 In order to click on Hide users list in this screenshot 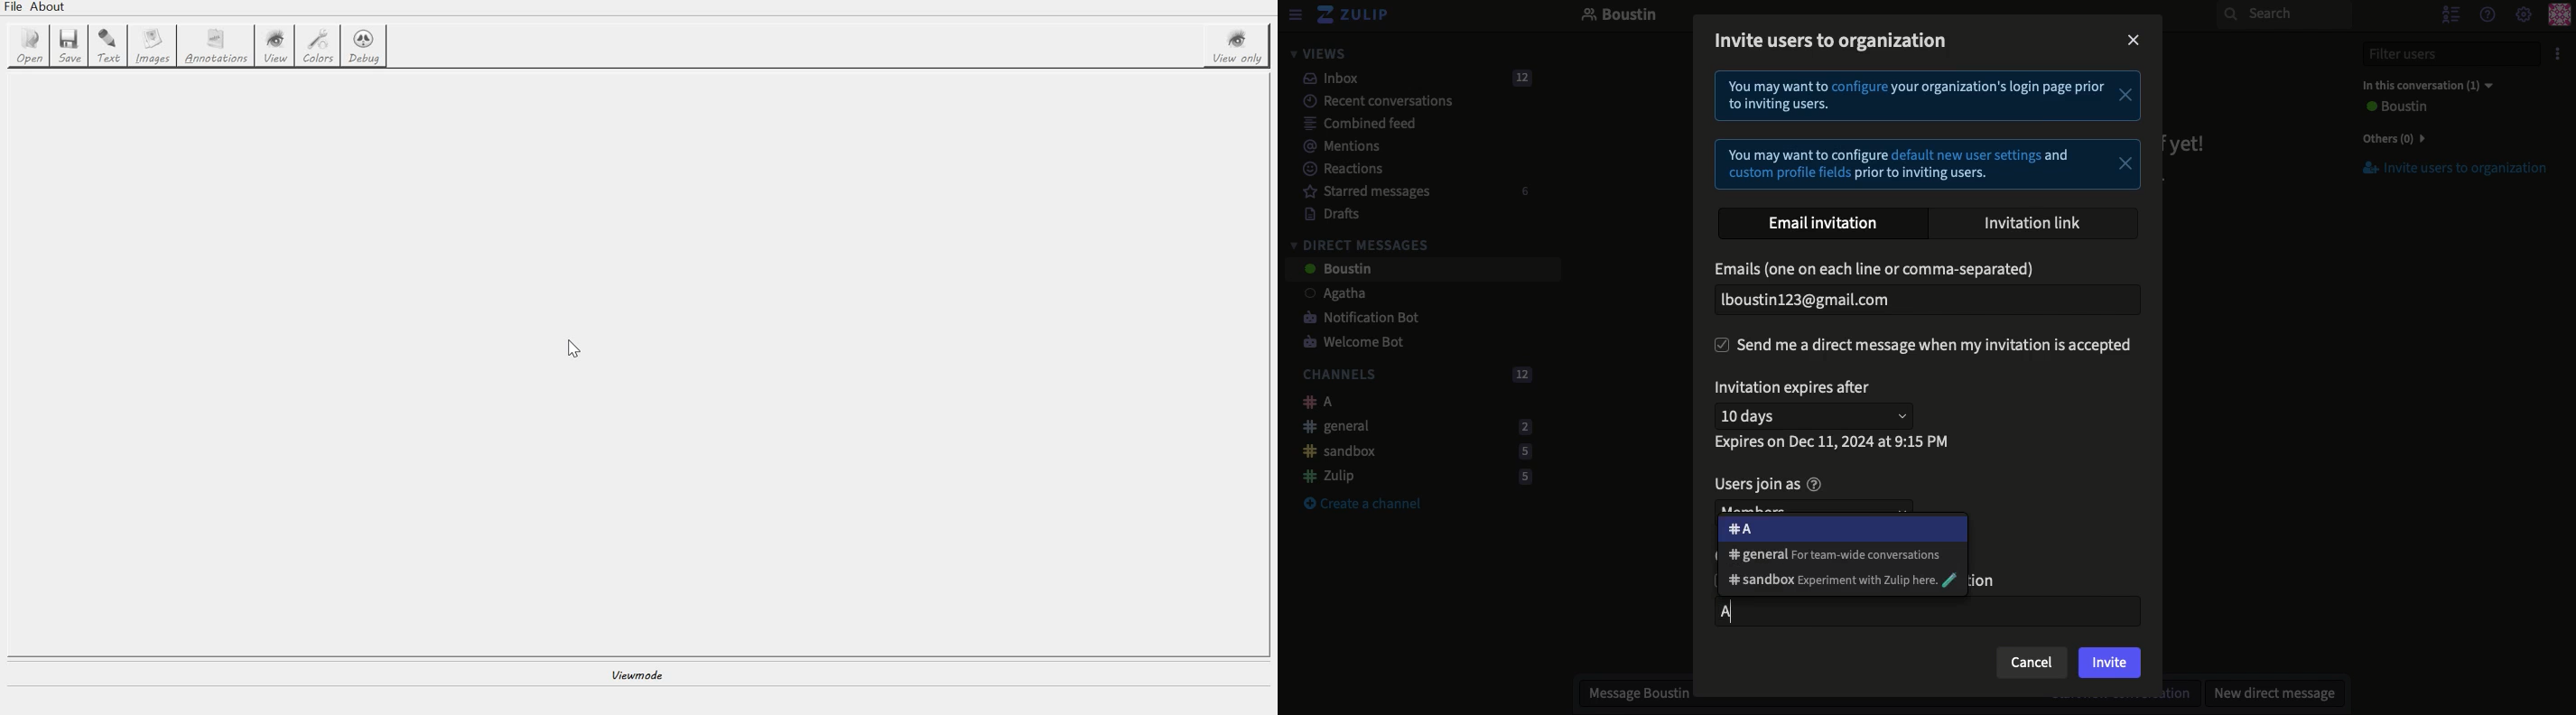, I will do `click(2449, 14)`.